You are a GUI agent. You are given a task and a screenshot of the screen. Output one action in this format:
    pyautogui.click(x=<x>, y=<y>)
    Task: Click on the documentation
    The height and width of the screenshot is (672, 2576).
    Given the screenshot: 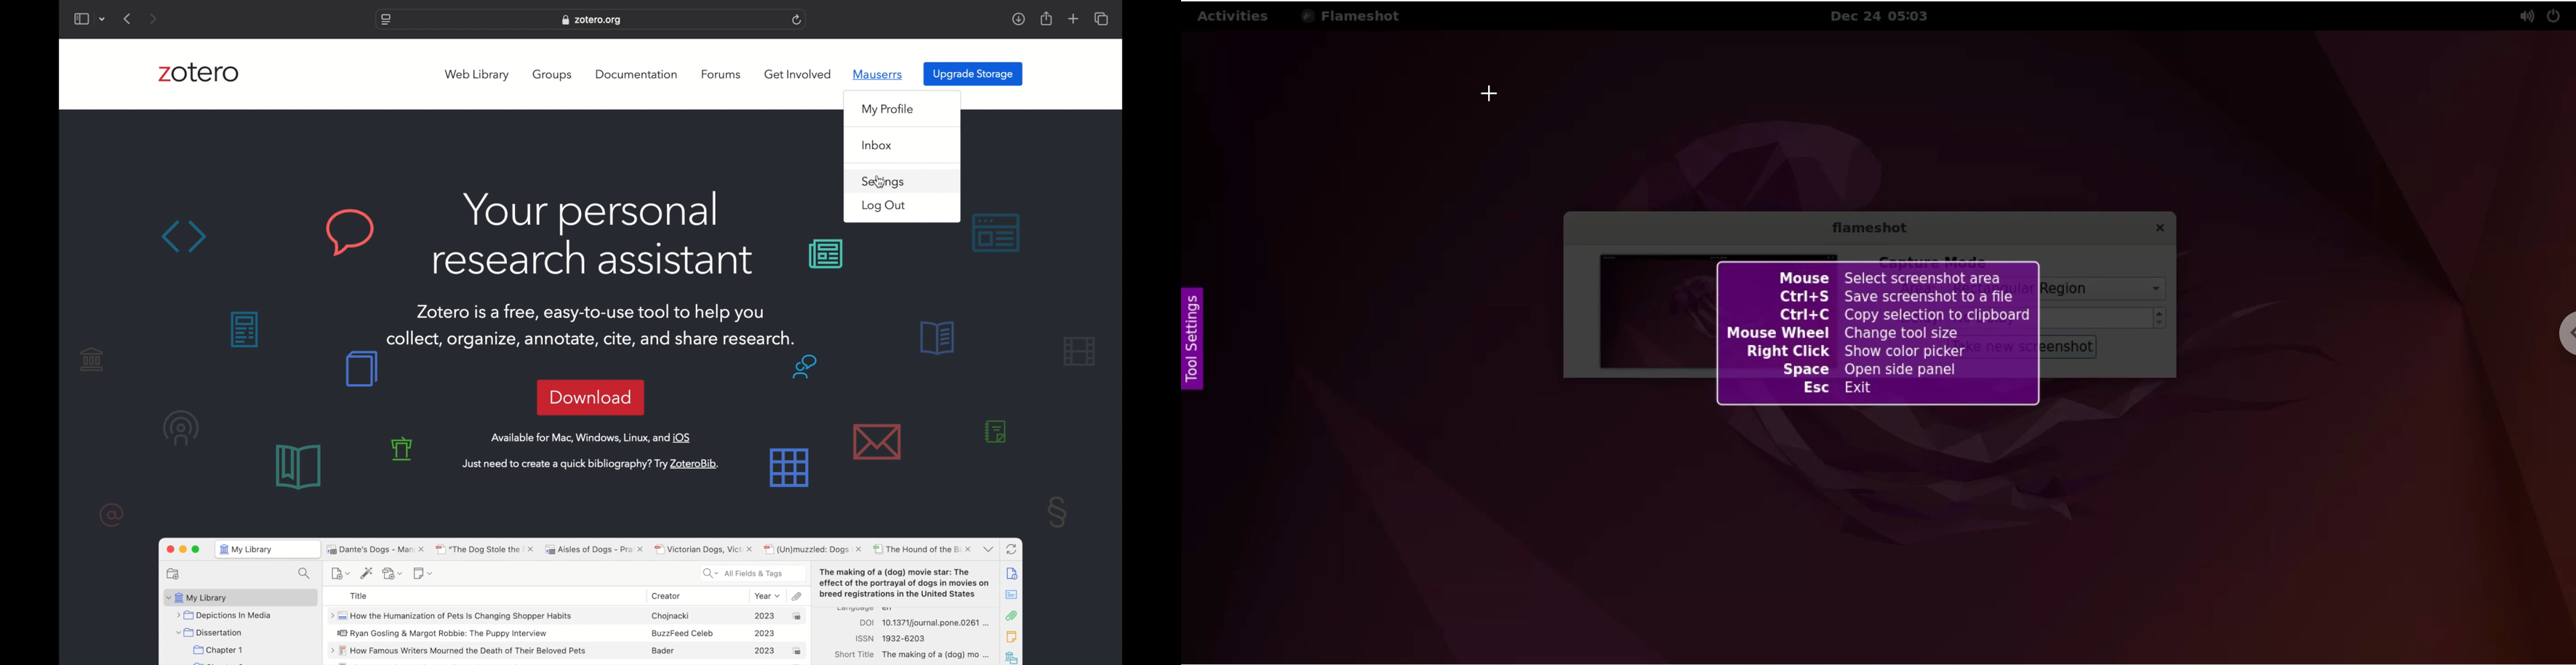 What is the action you would take?
    pyautogui.click(x=636, y=75)
    